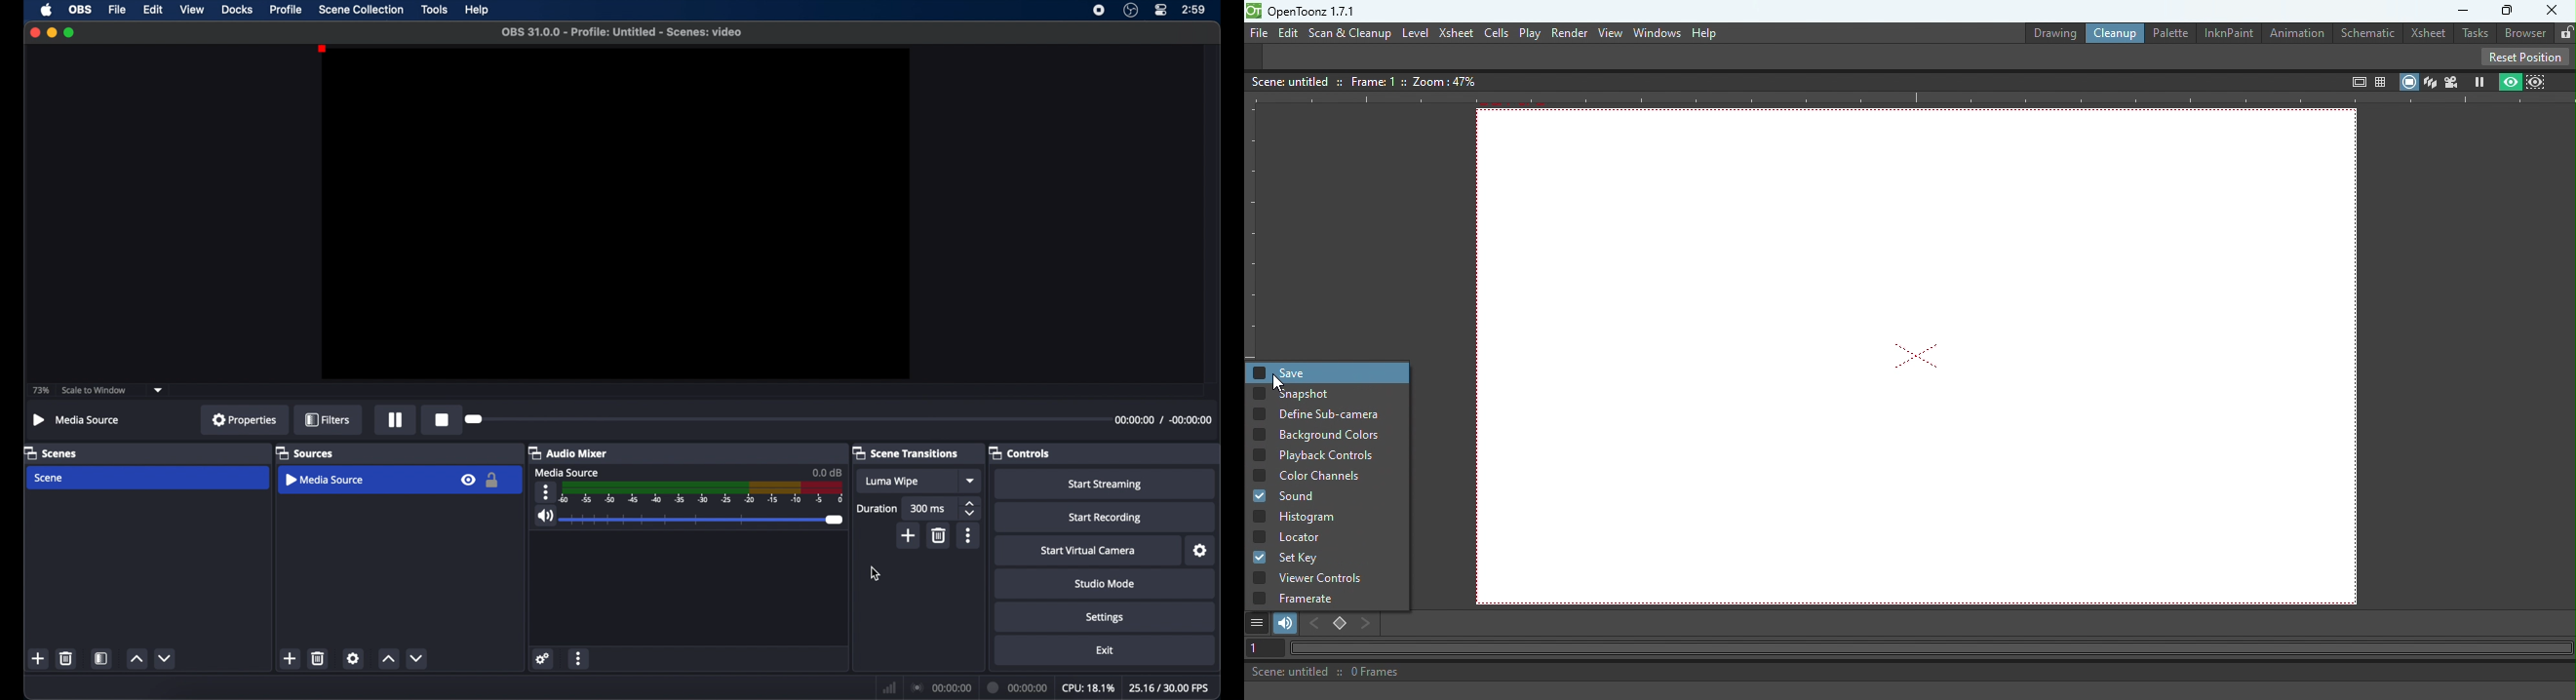 This screenshot has height=700, width=2576. What do you see at coordinates (159, 390) in the screenshot?
I see `dropdown` at bounding box center [159, 390].